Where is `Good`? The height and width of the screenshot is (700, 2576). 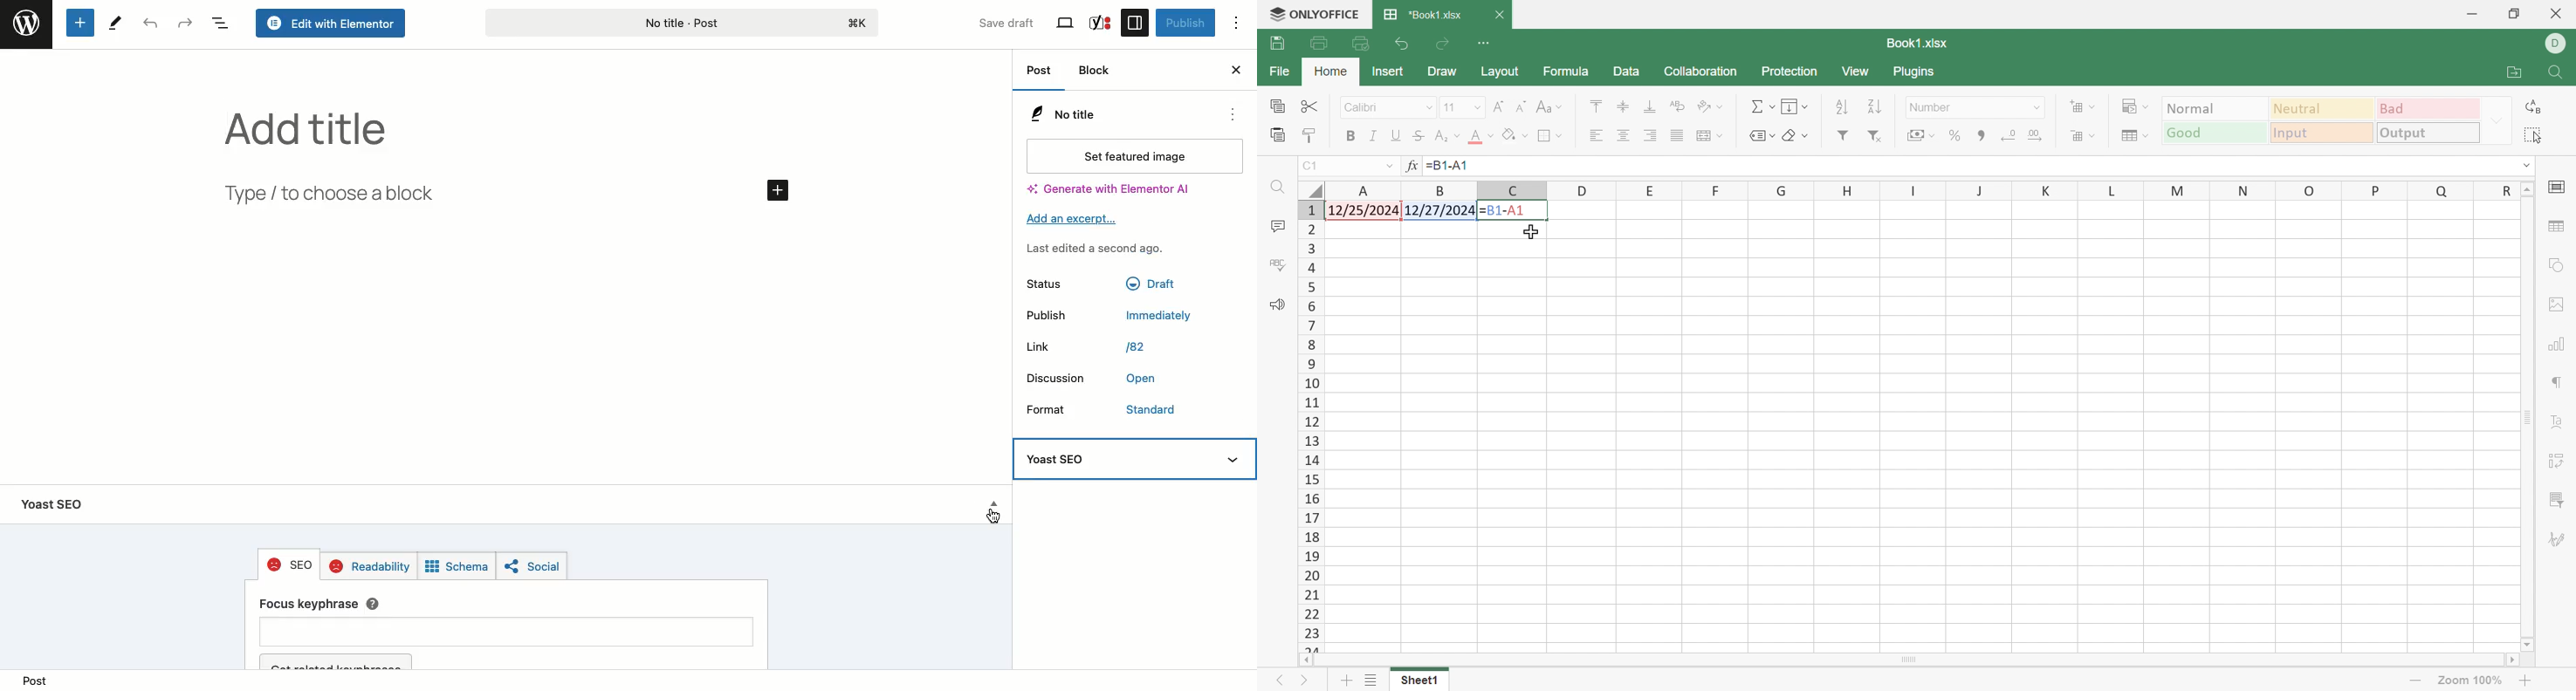
Good is located at coordinates (2212, 133).